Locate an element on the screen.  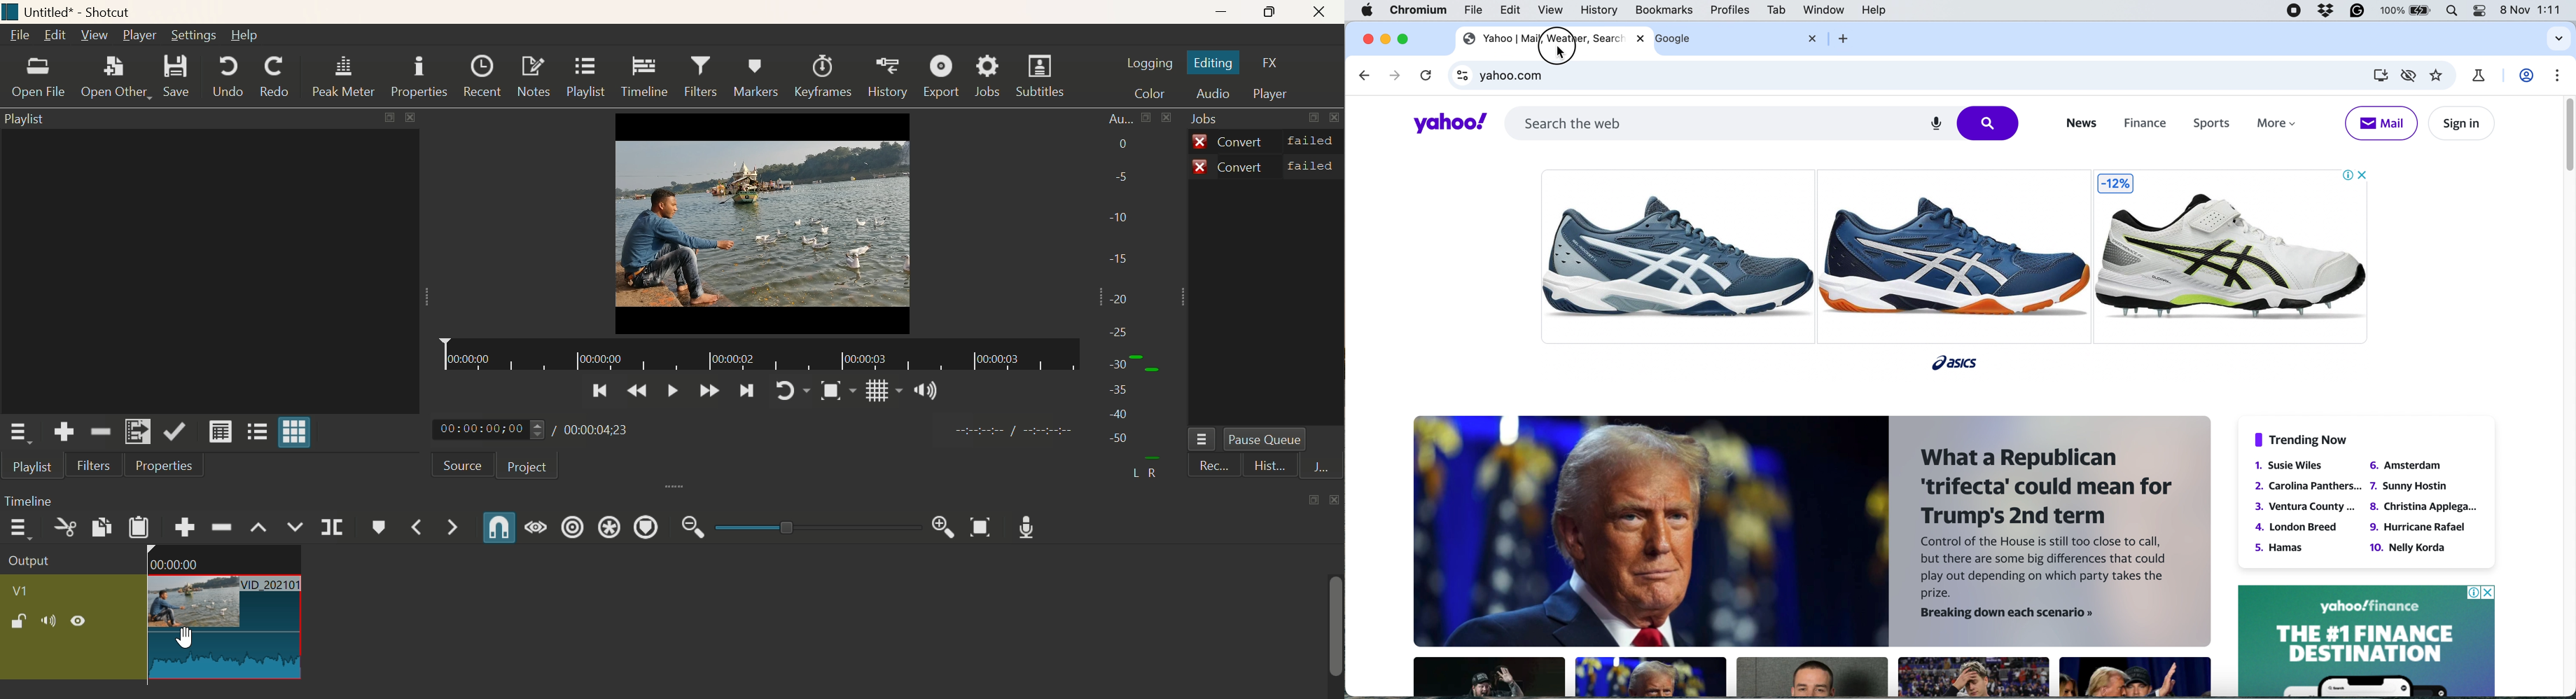
close is located at coordinates (1638, 39).